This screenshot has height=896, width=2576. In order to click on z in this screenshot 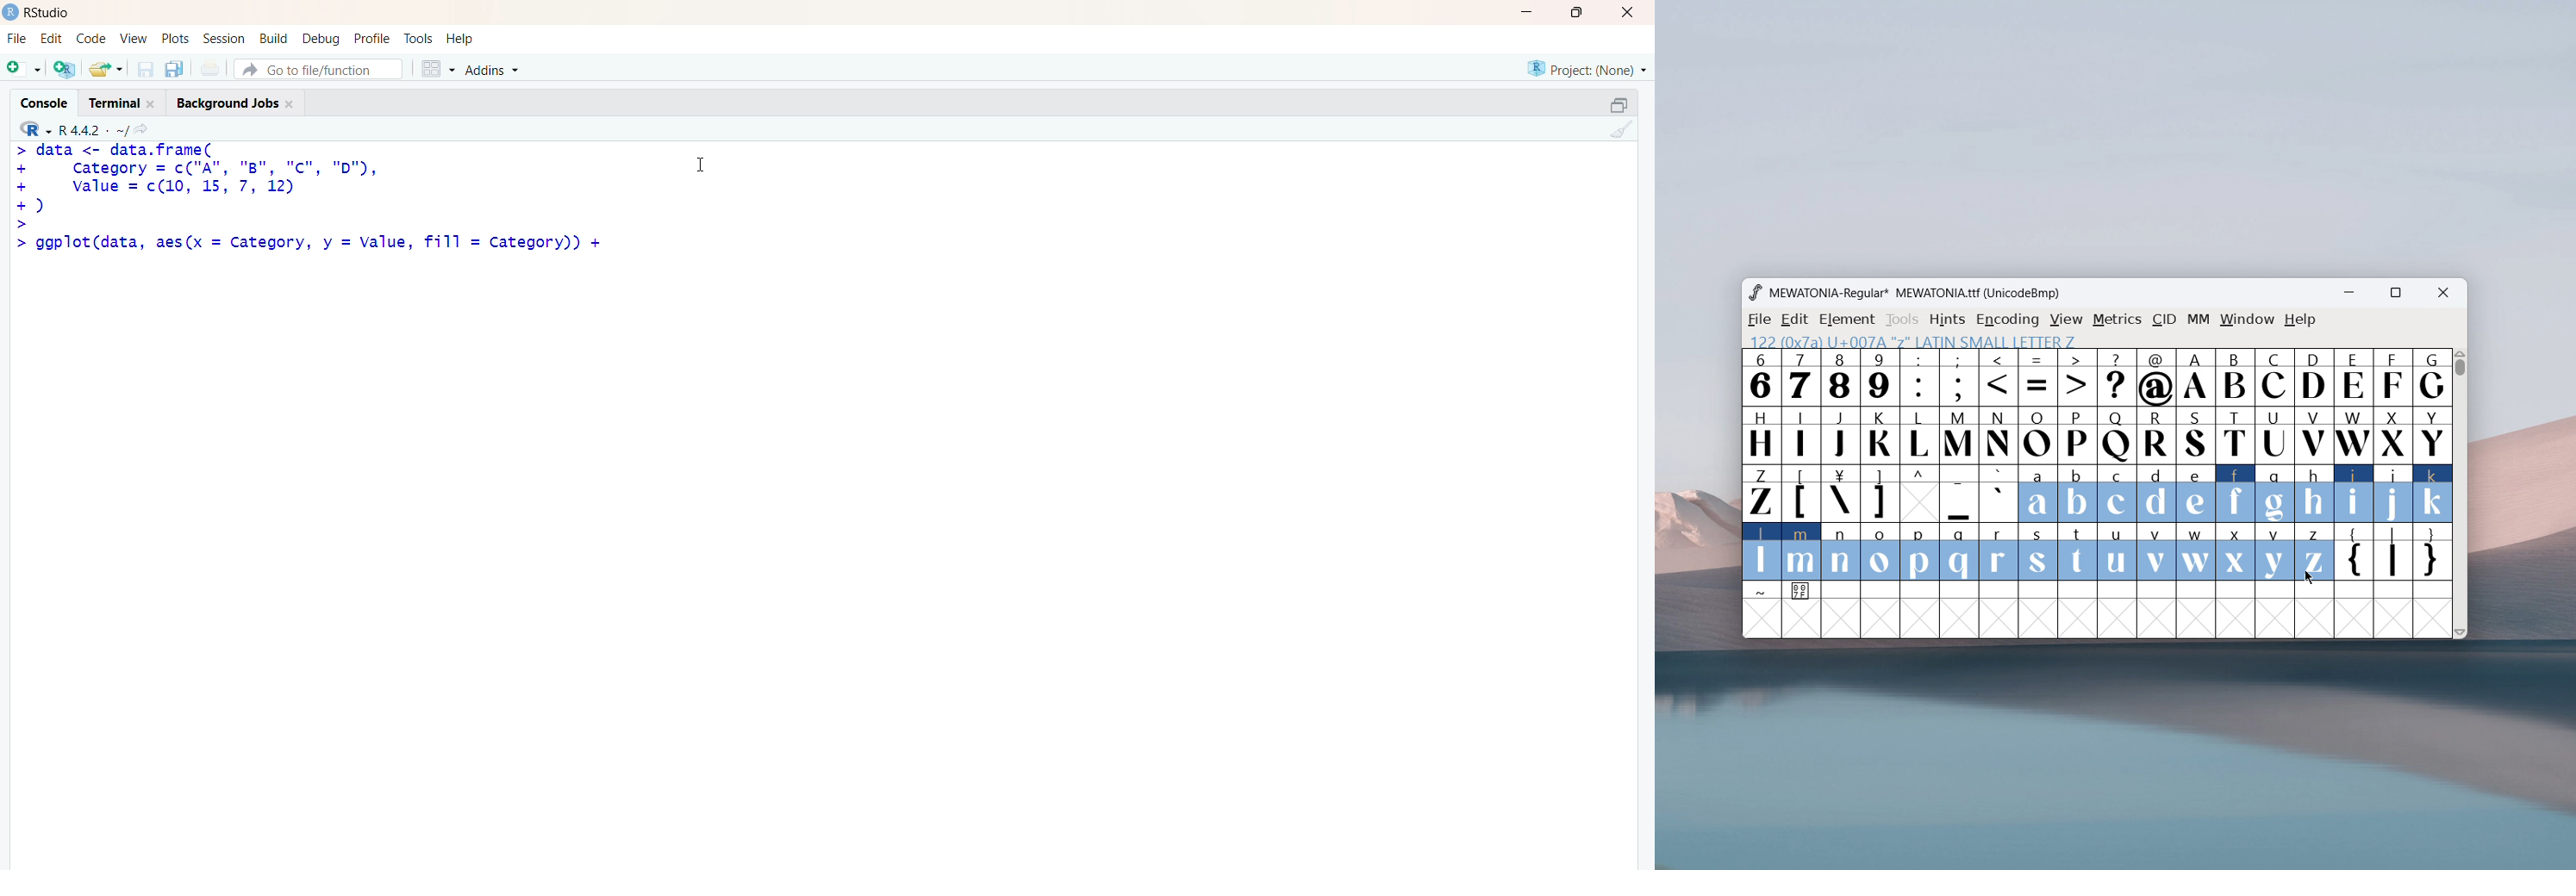, I will do `click(2314, 552)`.